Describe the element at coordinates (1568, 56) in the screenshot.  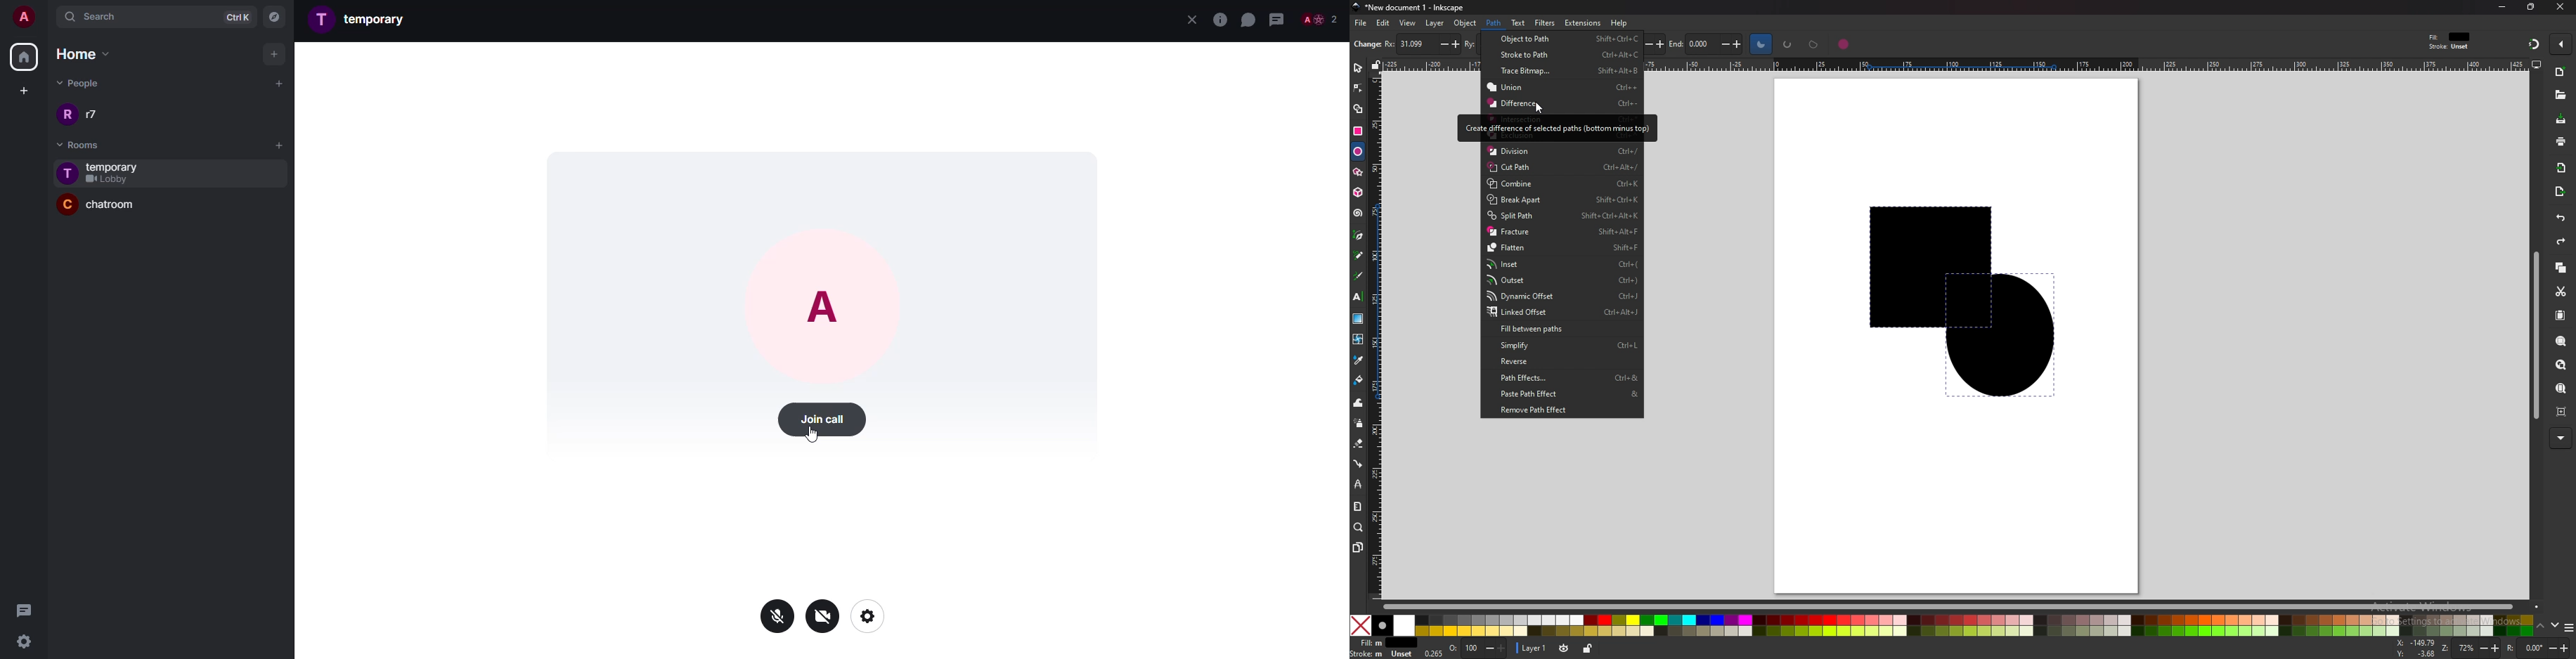
I see `Stroke to Path` at that location.